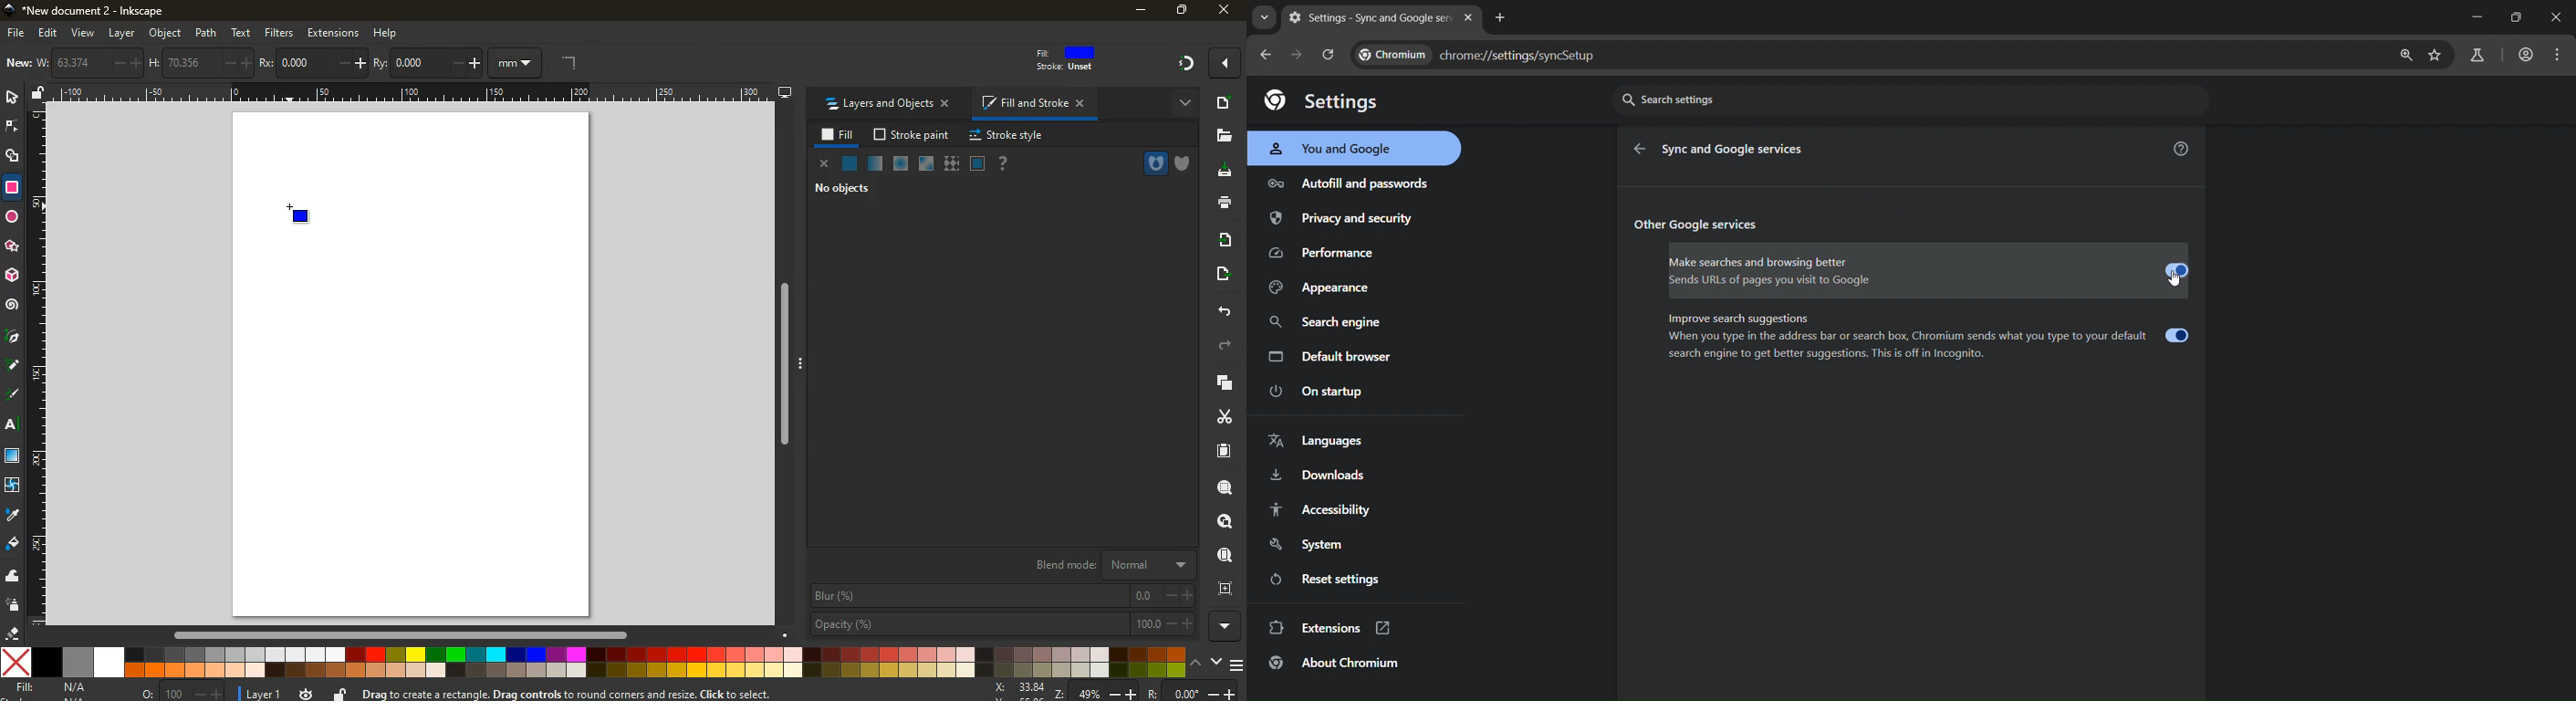 The width and height of the screenshot is (2576, 728). Describe the element at coordinates (1223, 309) in the screenshot. I see `back` at that location.